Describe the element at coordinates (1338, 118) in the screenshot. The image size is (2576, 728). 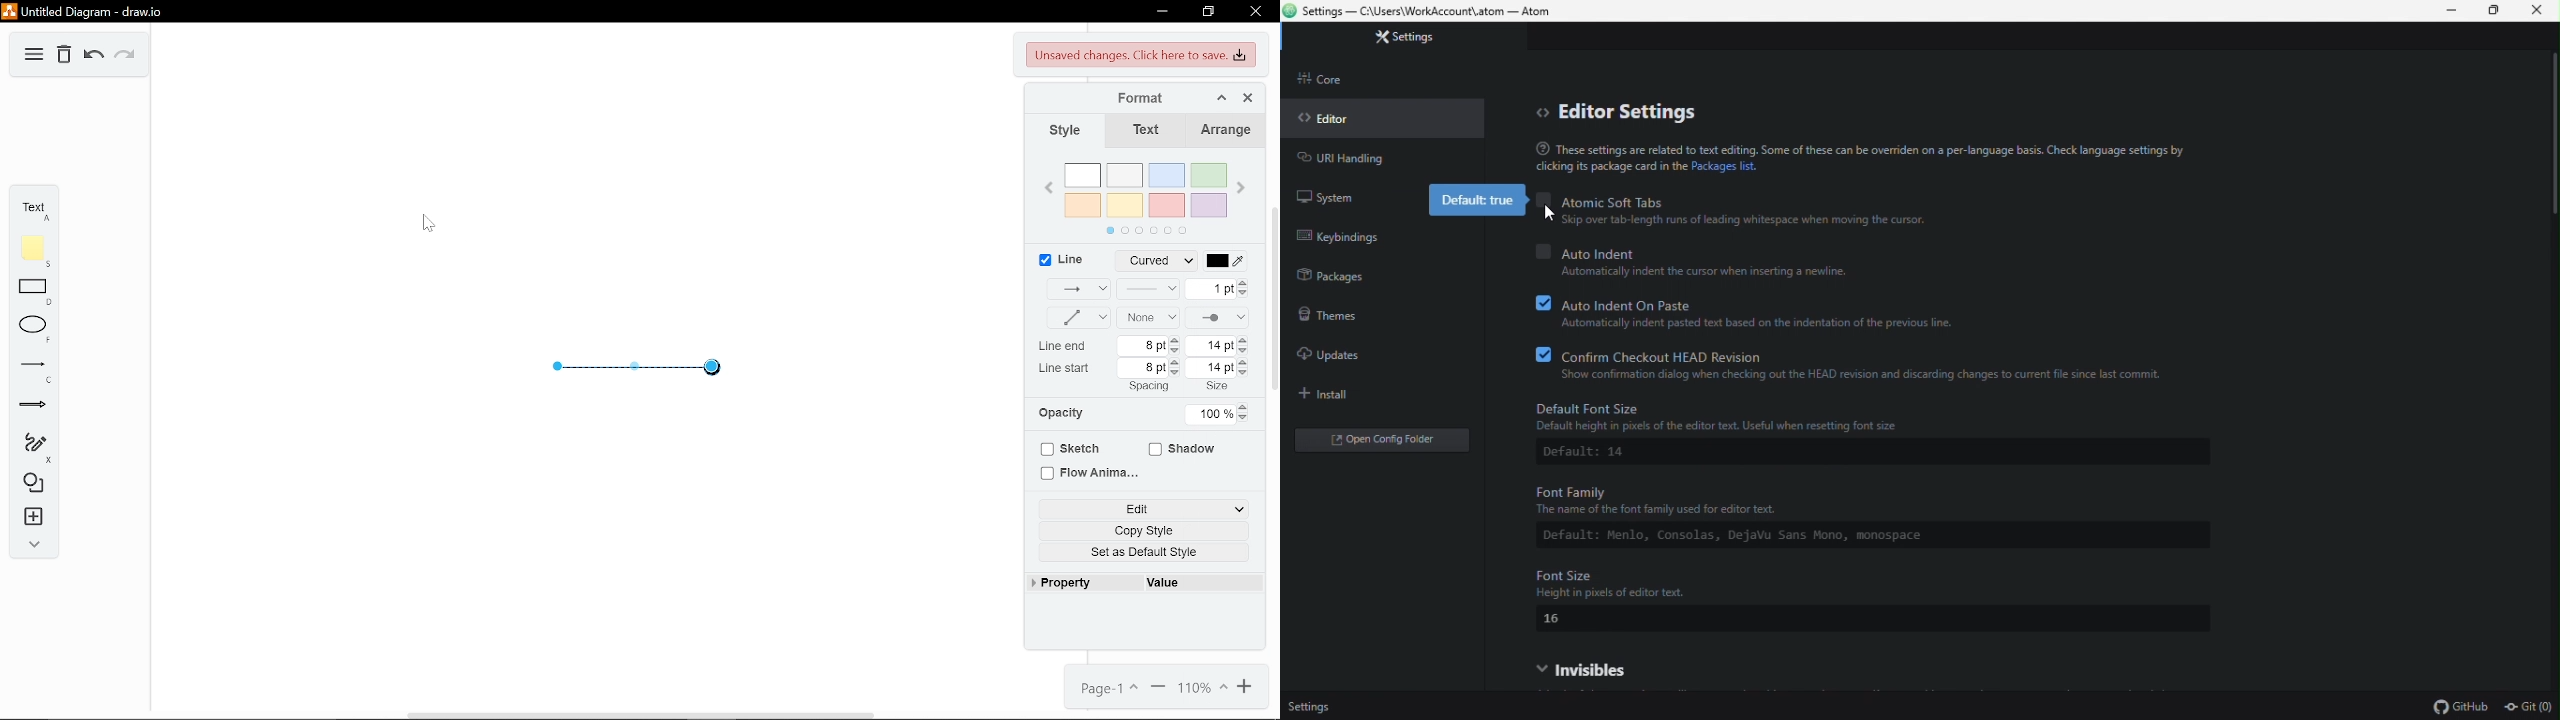
I see `Editor` at that location.